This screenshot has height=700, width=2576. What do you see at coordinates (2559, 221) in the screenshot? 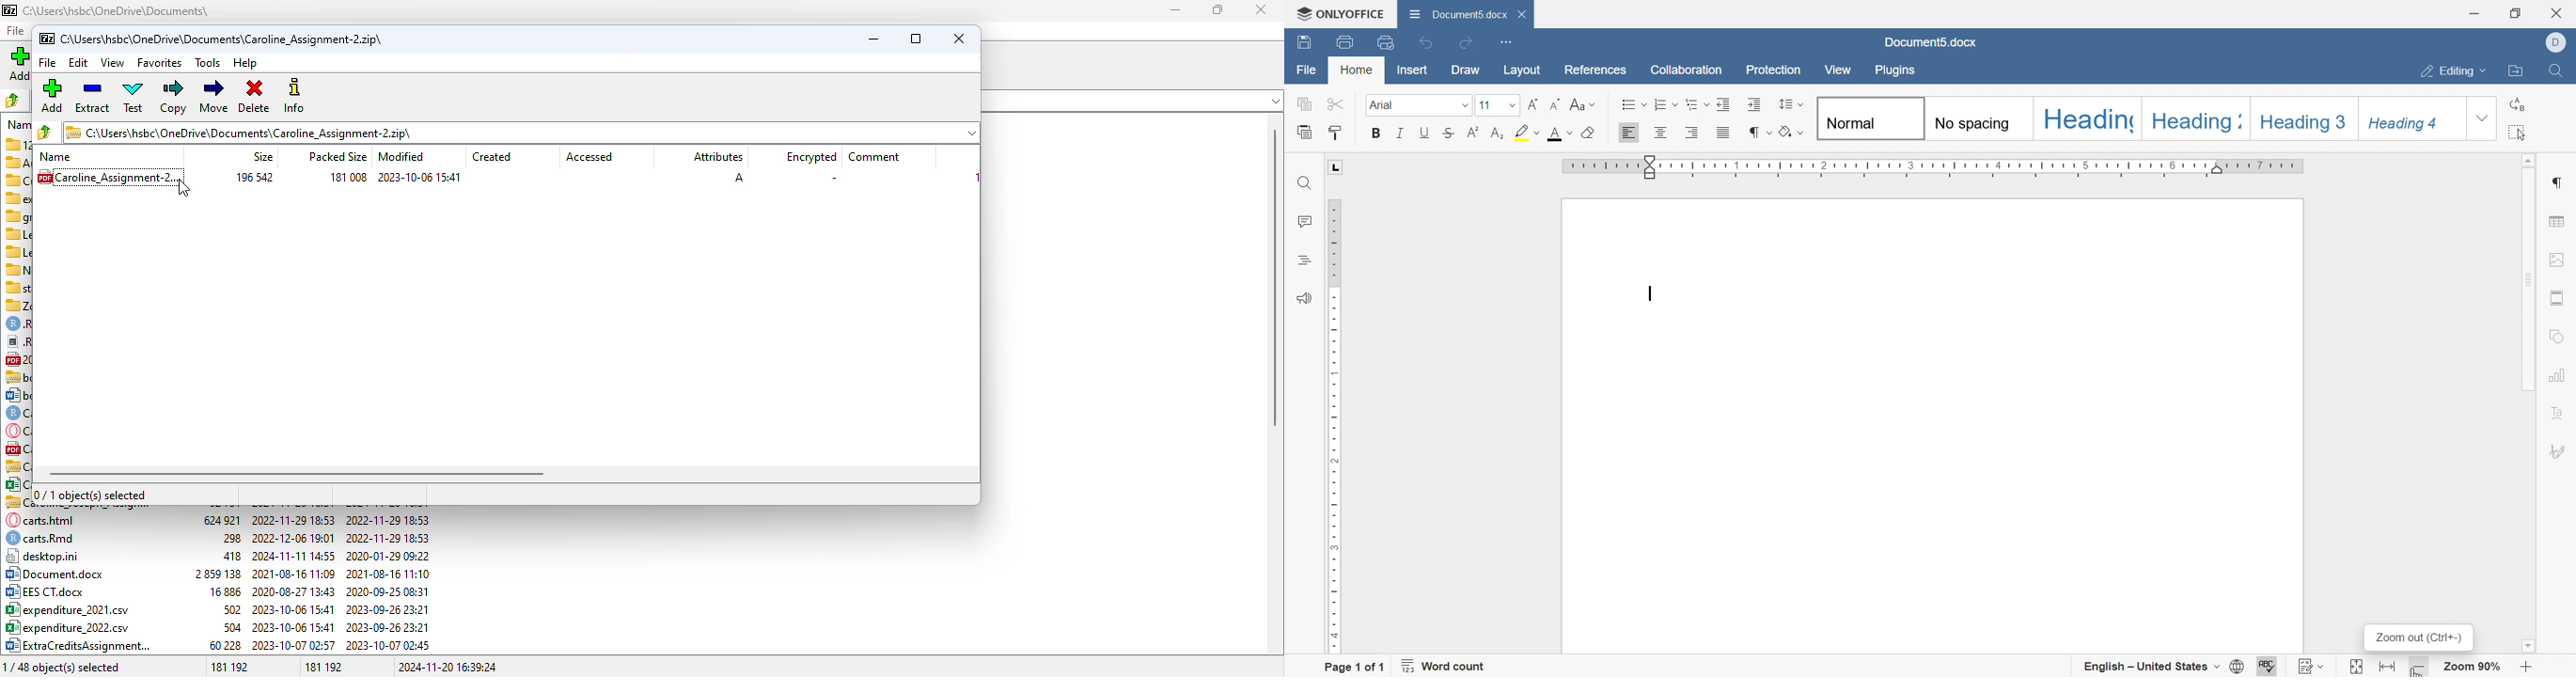
I see `table settings` at bounding box center [2559, 221].